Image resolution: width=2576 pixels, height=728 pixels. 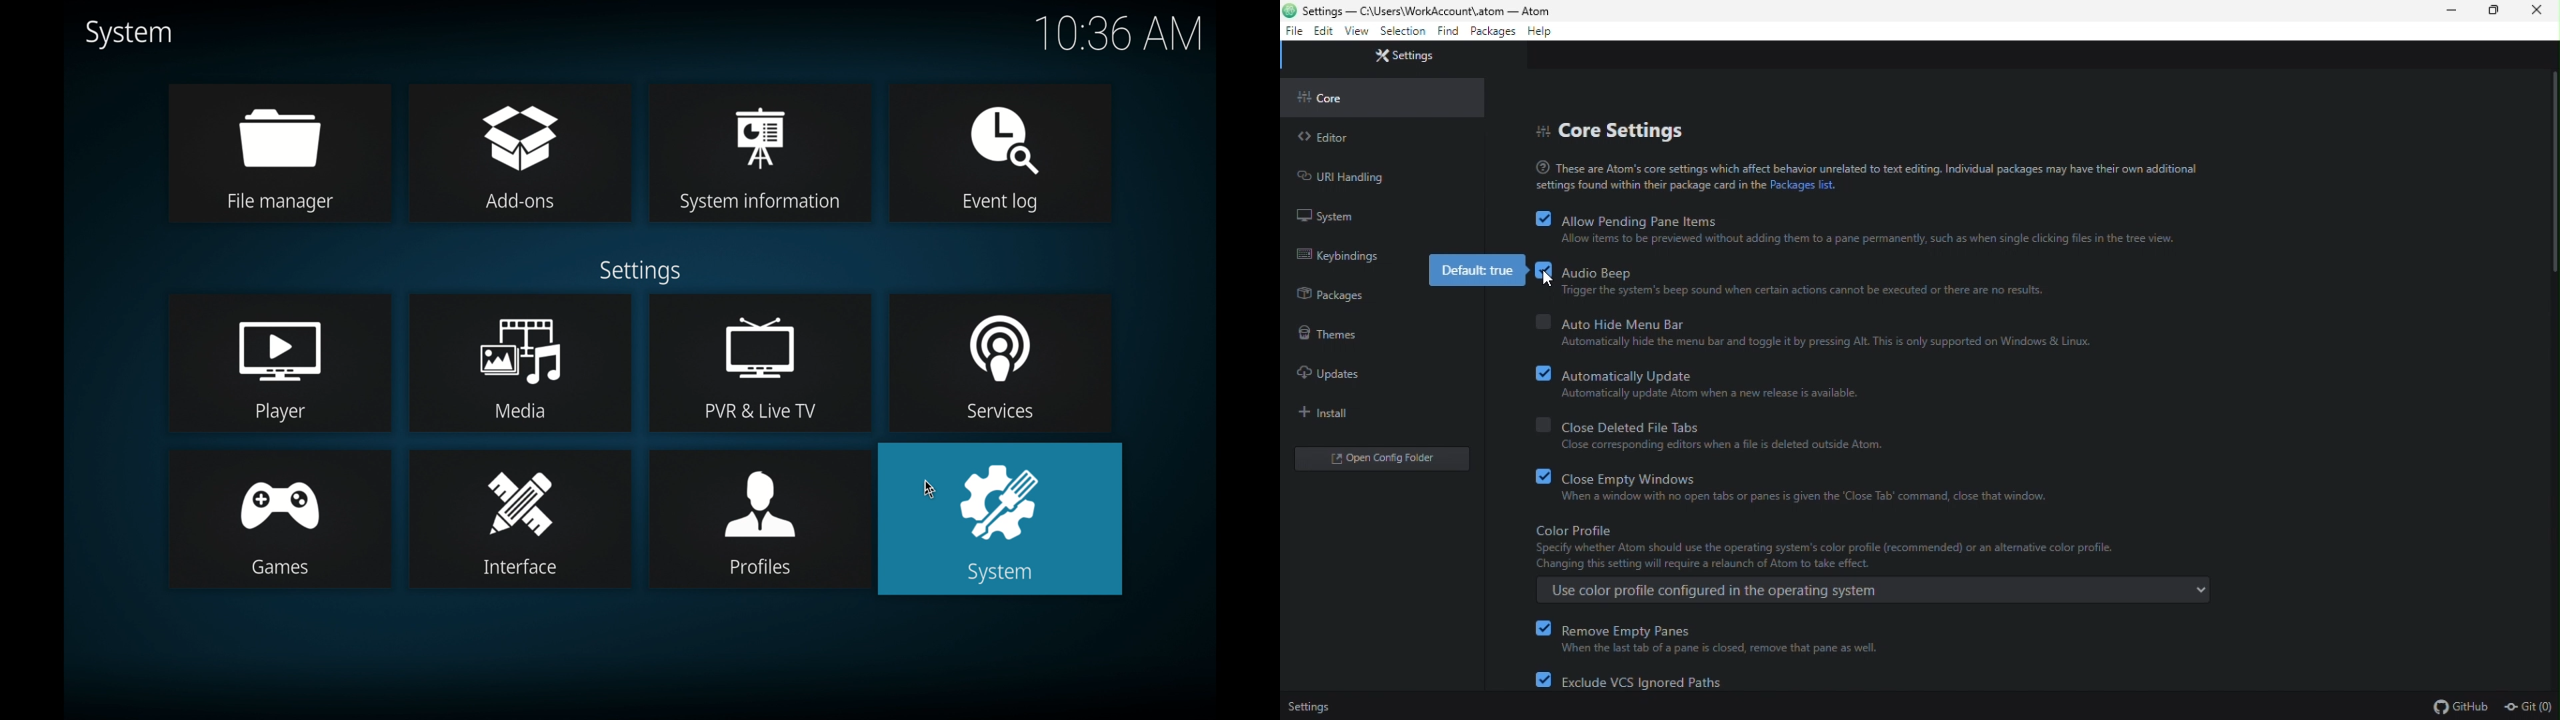 What do you see at coordinates (1872, 592) in the screenshot?
I see `Use color profile configured in the operating system` at bounding box center [1872, 592].